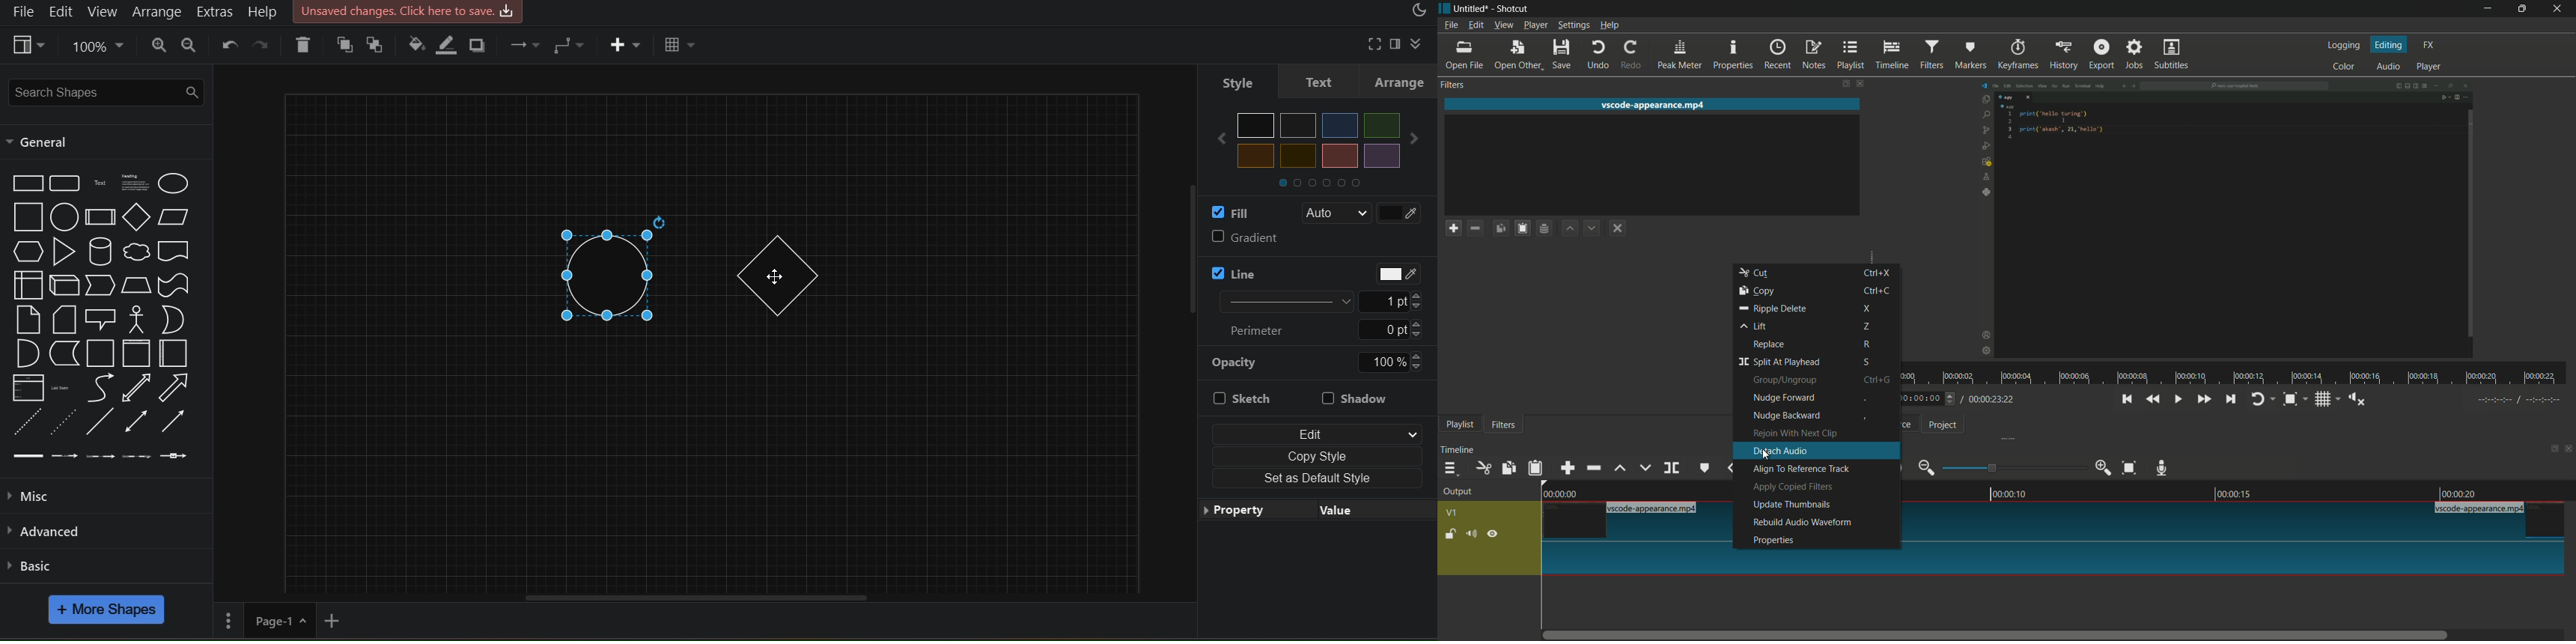 The image size is (2576, 644). Describe the element at coordinates (136, 216) in the screenshot. I see `Diamond` at that location.